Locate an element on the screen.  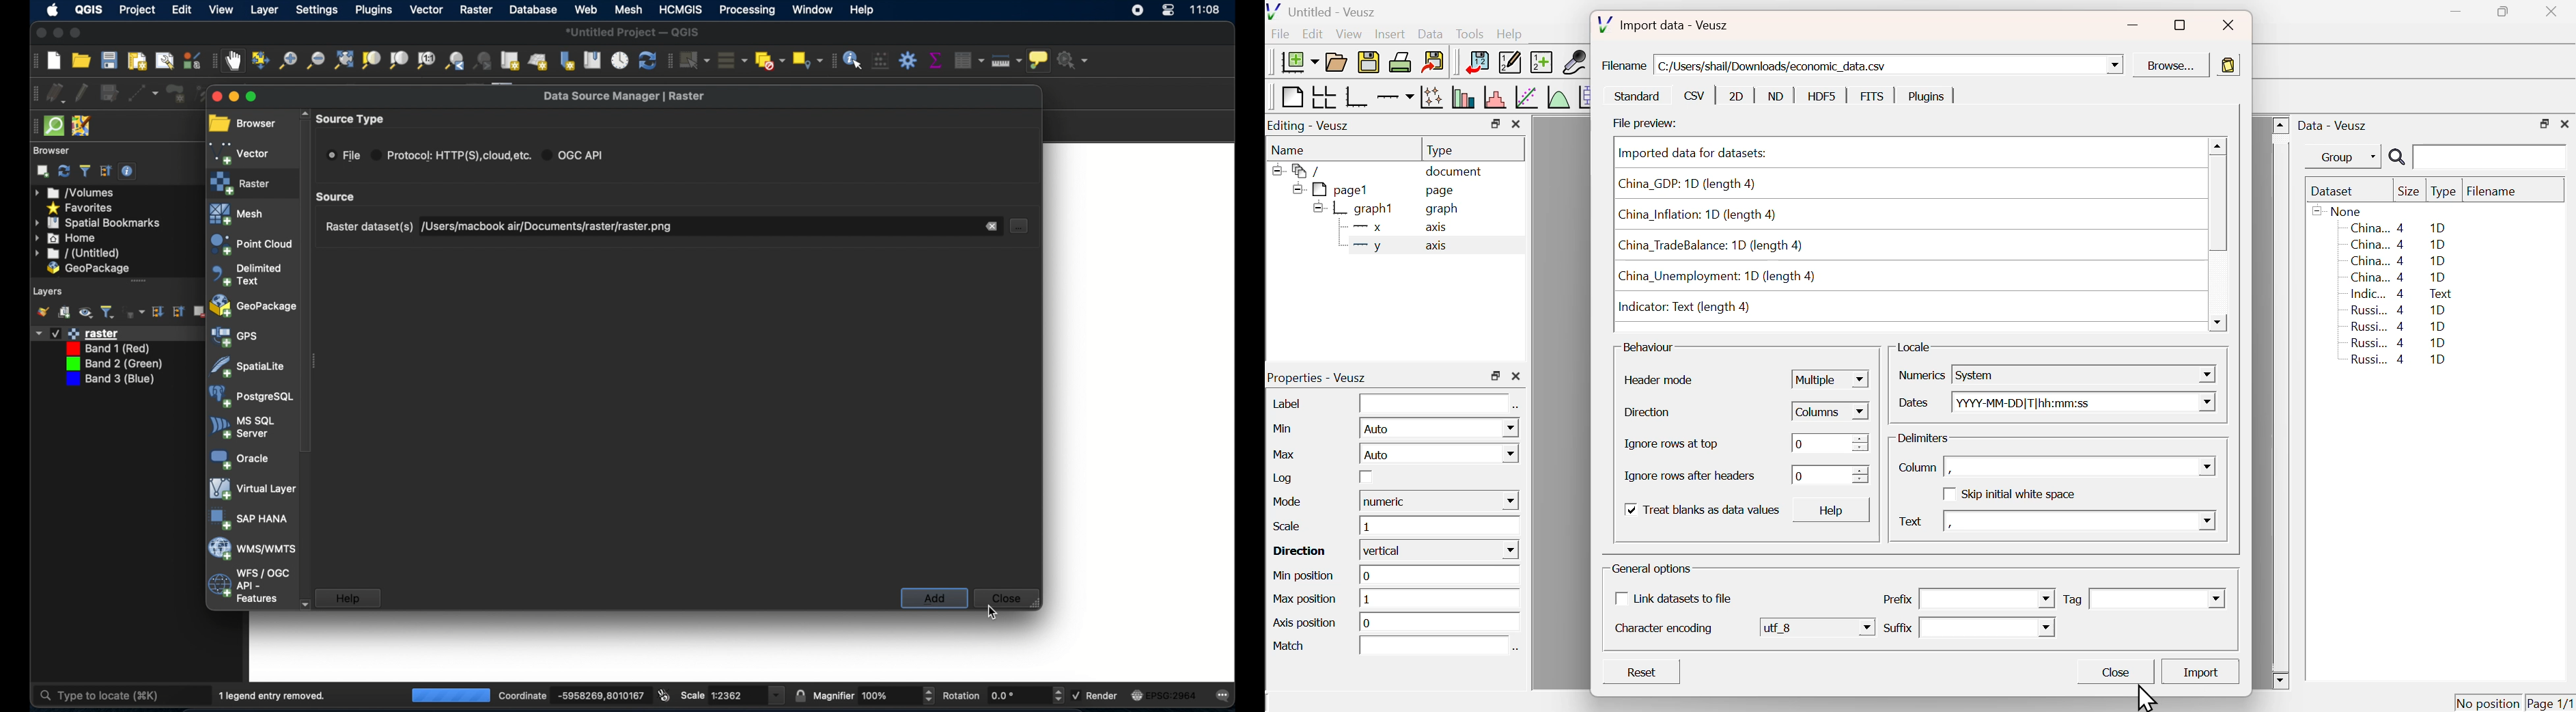
close is located at coordinates (38, 34).